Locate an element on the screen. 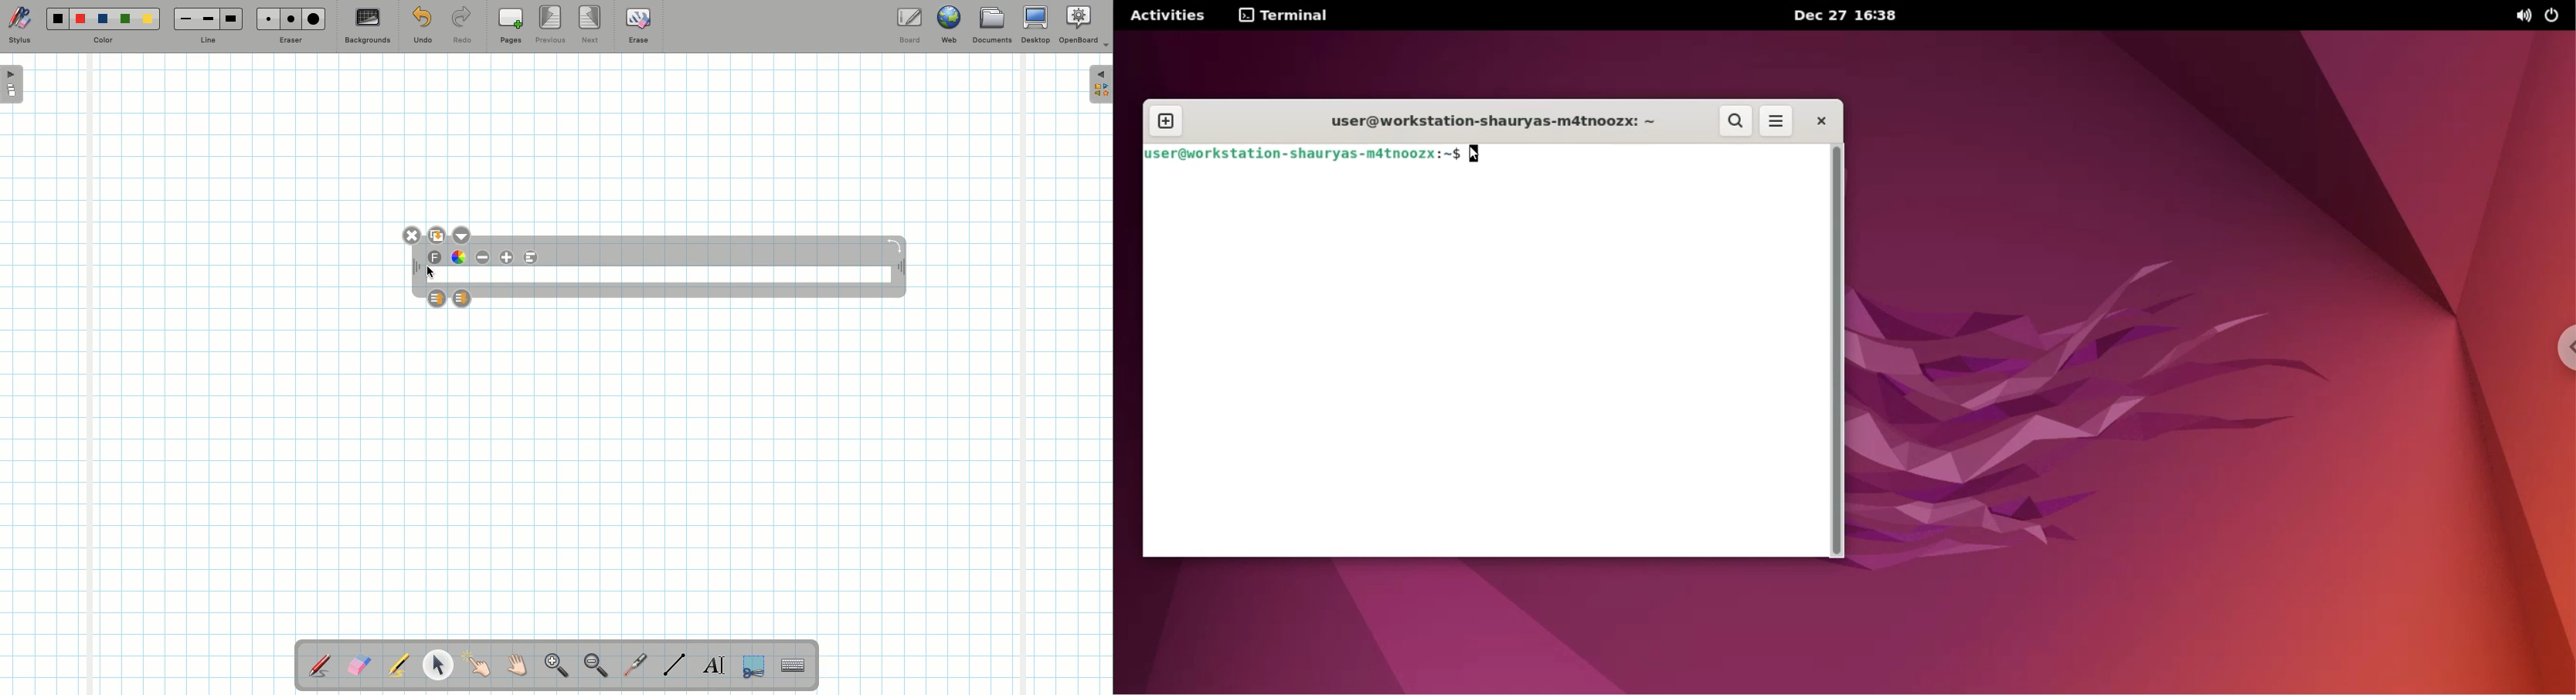 The image size is (2576, 700). more options is located at coordinates (1777, 120).